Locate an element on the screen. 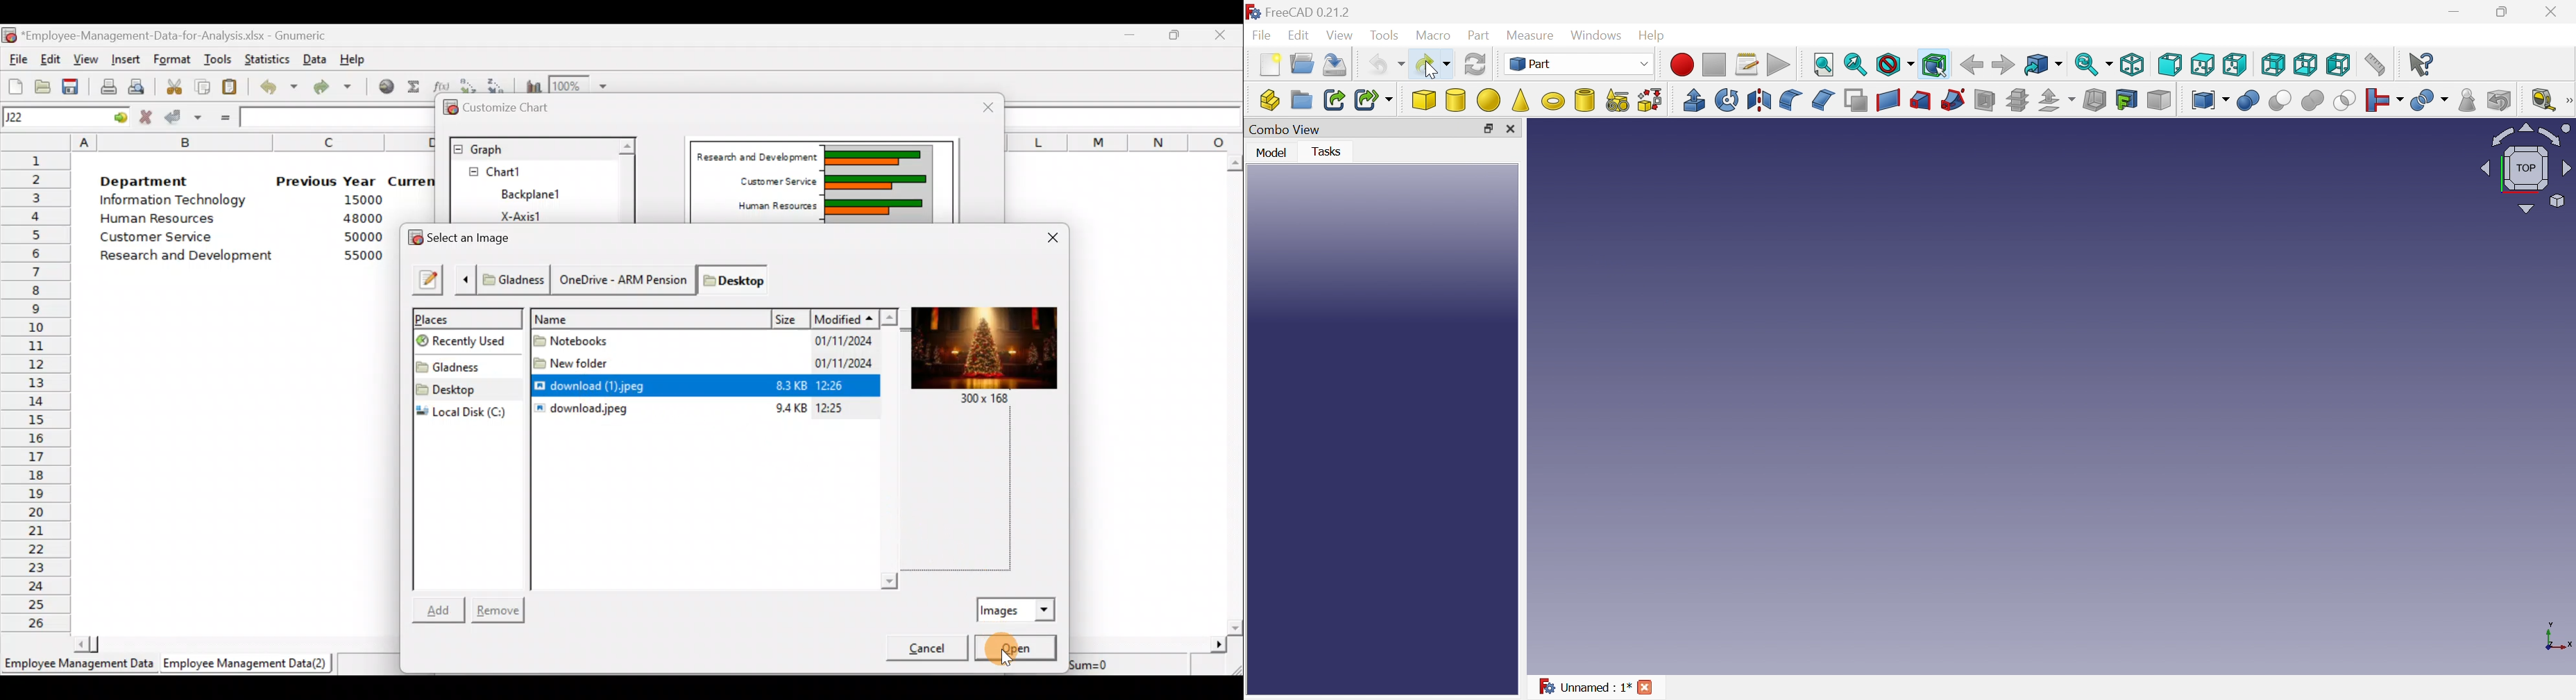  Compound tools is located at coordinates (2208, 99).